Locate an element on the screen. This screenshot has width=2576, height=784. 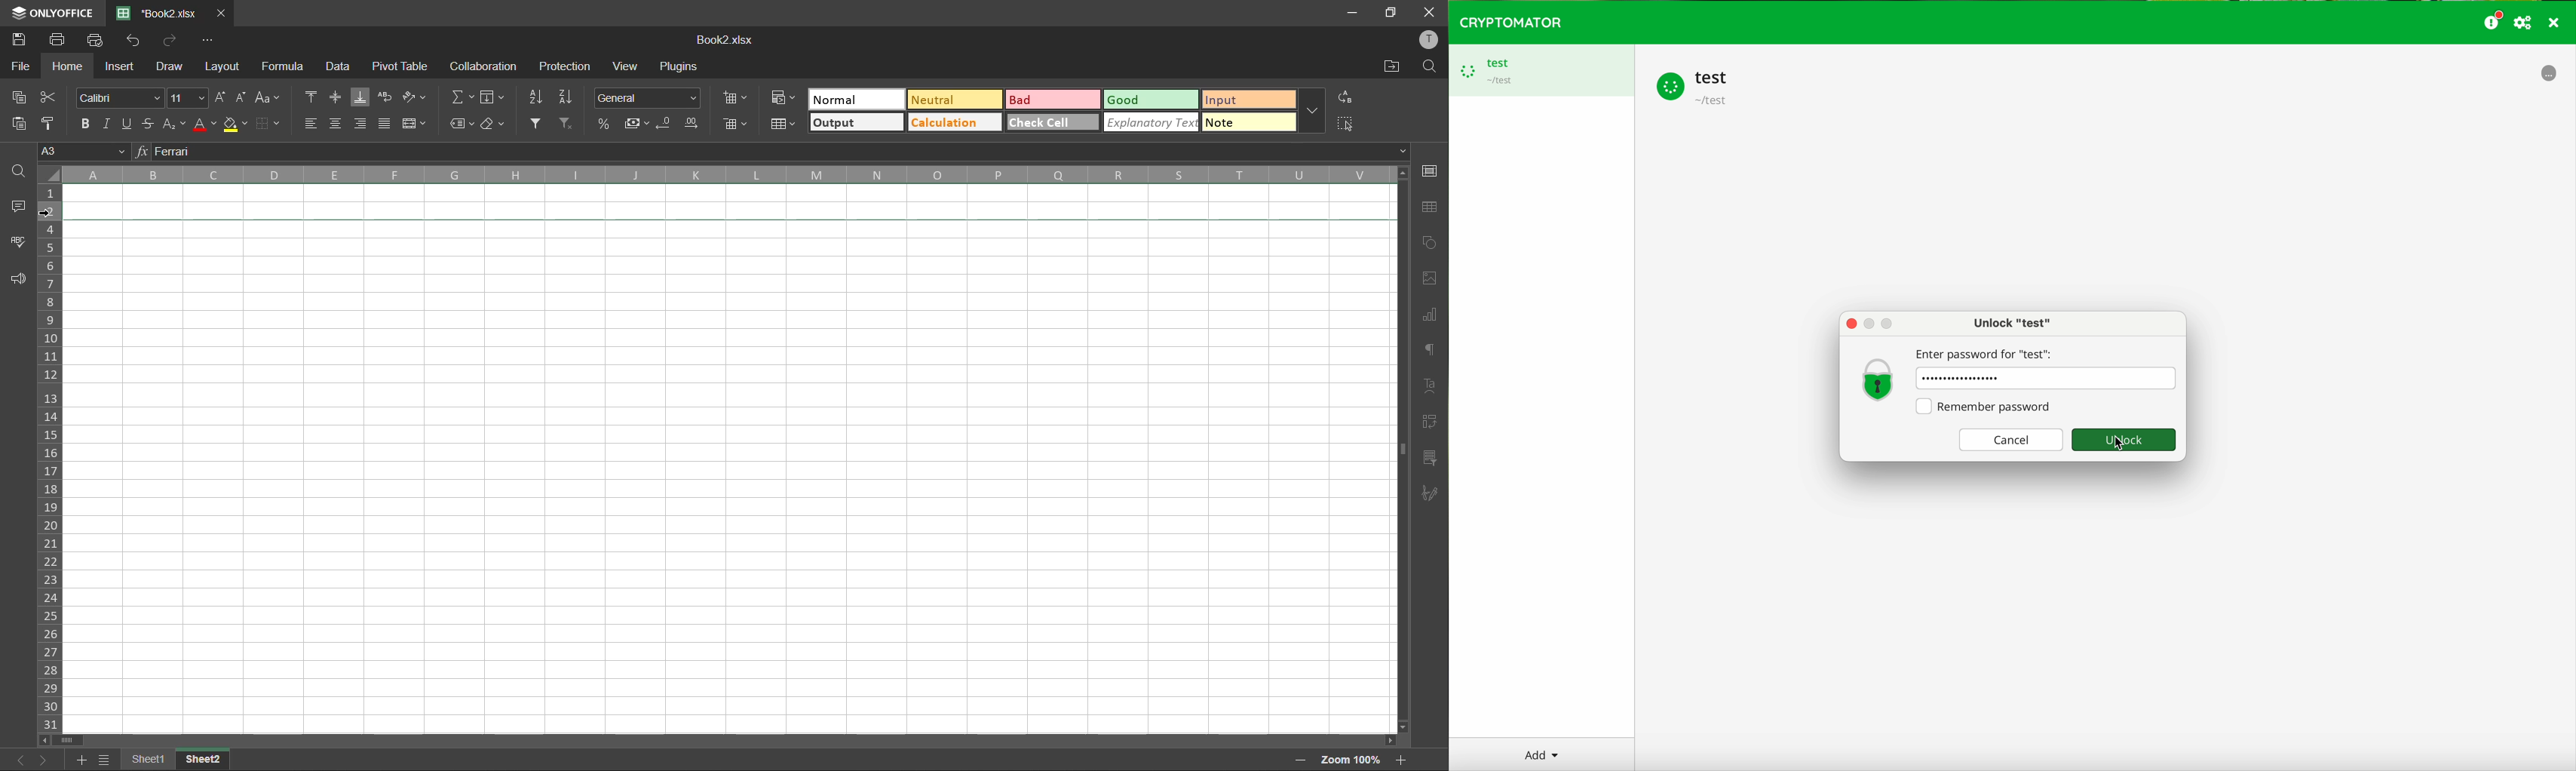
input is located at coordinates (1244, 99).